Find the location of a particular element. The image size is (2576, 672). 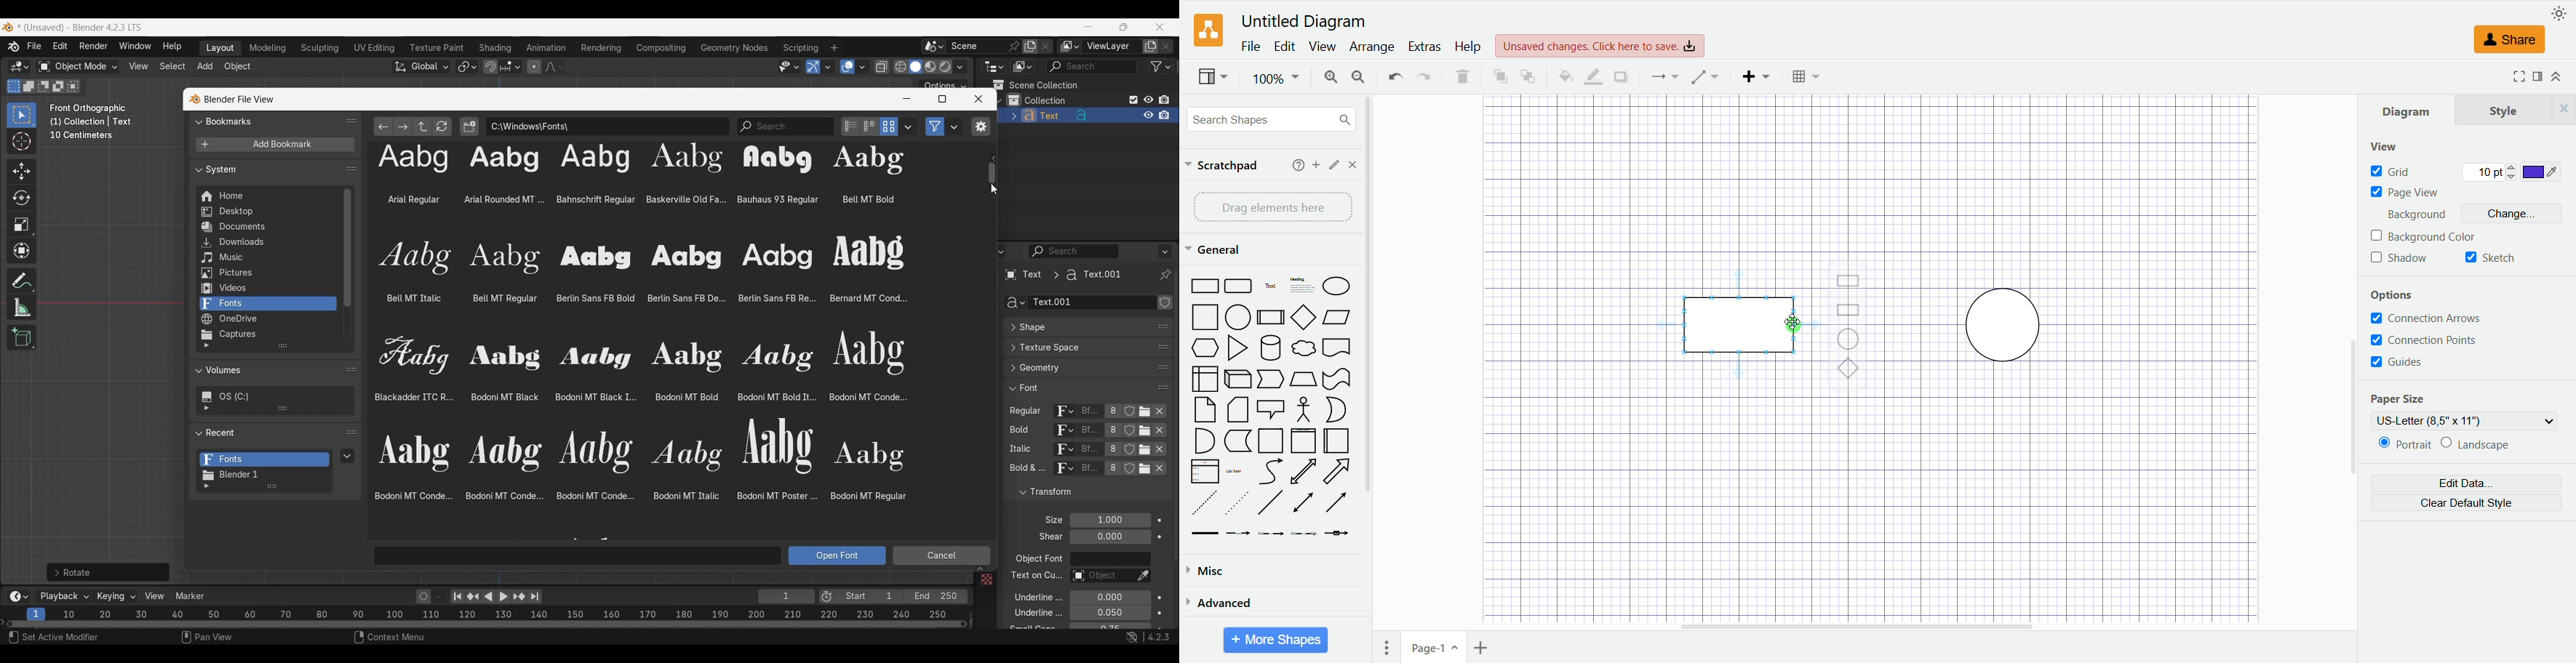

Connector with Icon Symbol is located at coordinates (1340, 536).